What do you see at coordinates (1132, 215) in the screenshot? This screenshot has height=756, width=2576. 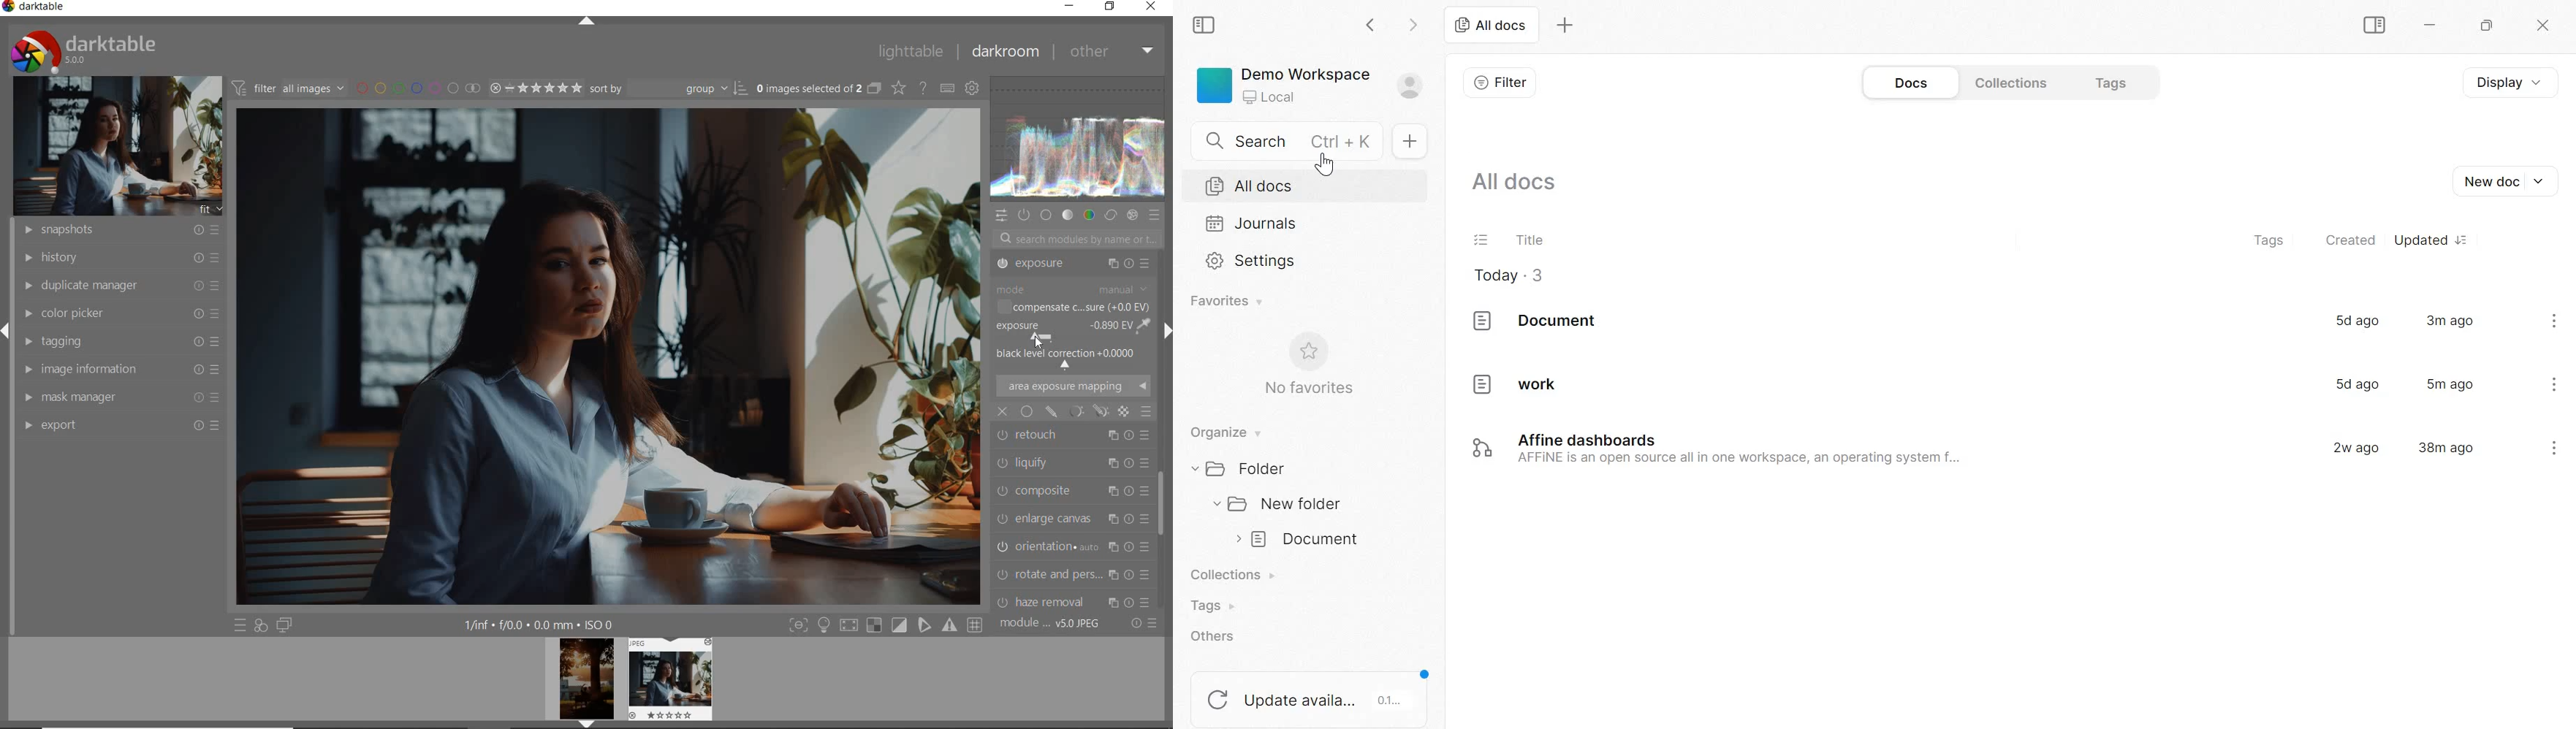 I see `EFFECT` at bounding box center [1132, 215].